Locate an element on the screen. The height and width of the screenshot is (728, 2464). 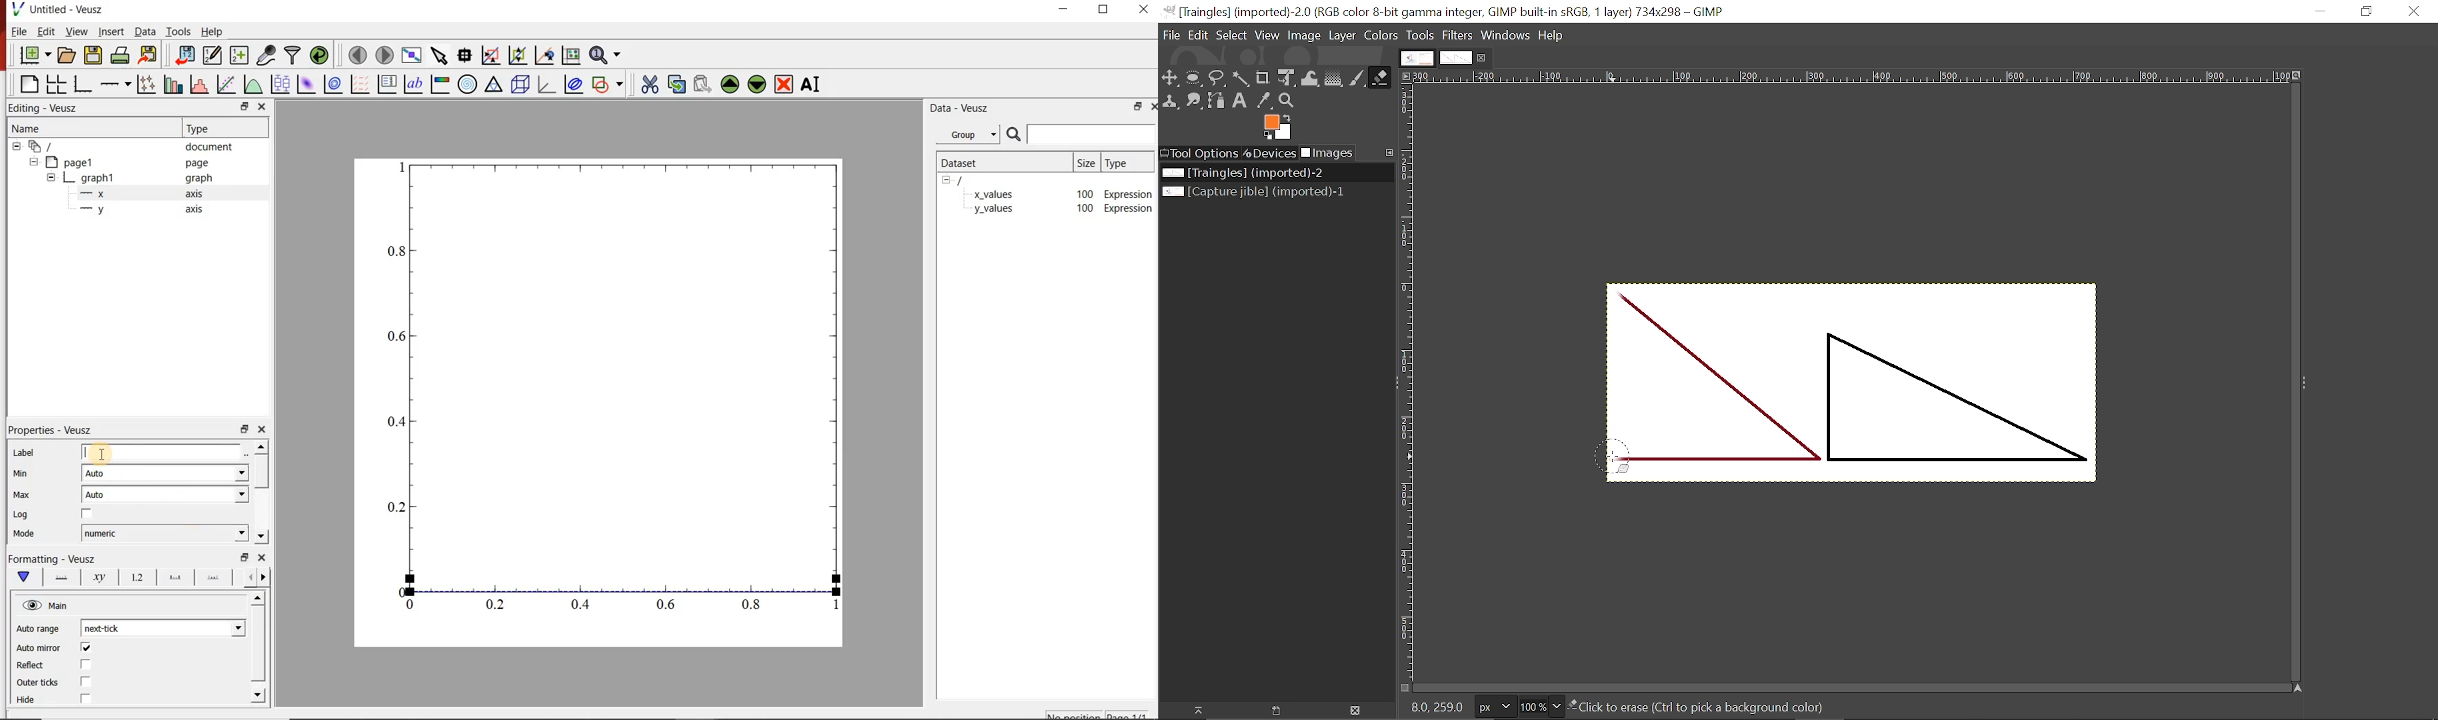
add shape is located at coordinates (608, 85).